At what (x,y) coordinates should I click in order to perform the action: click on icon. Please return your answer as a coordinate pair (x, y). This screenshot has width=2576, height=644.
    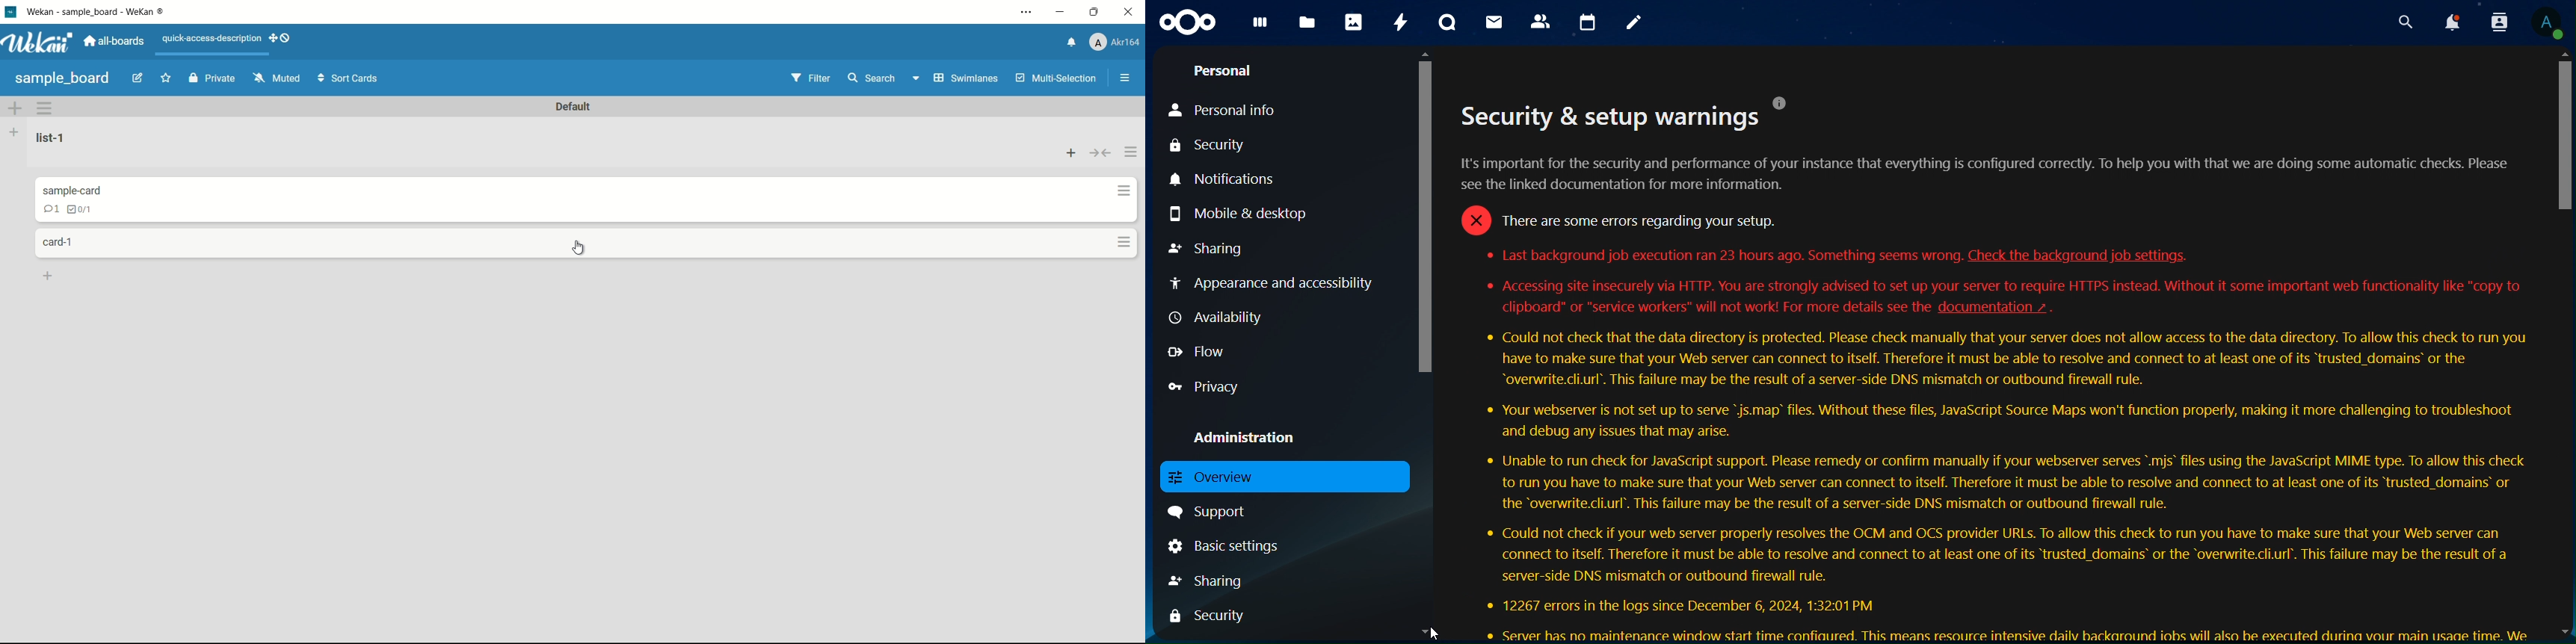
    Looking at the image, I should click on (1189, 23).